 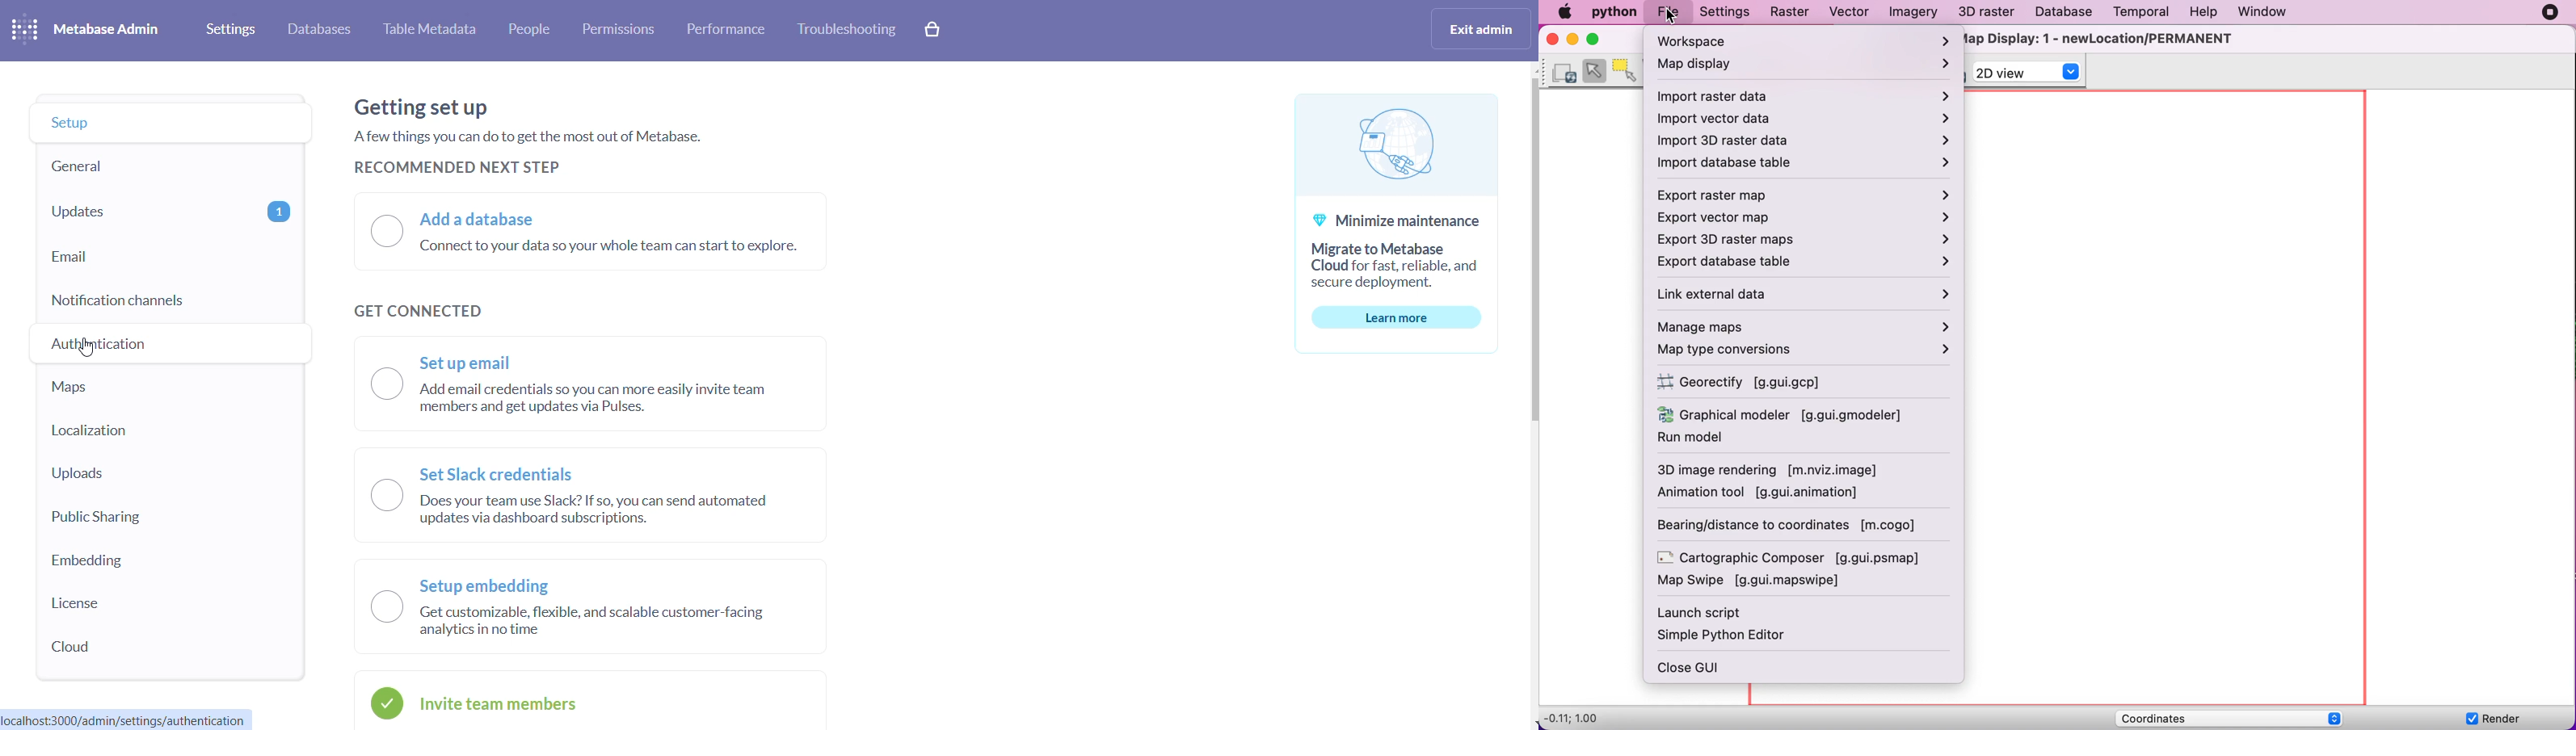 I want to click on cart, so click(x=932, y=28).